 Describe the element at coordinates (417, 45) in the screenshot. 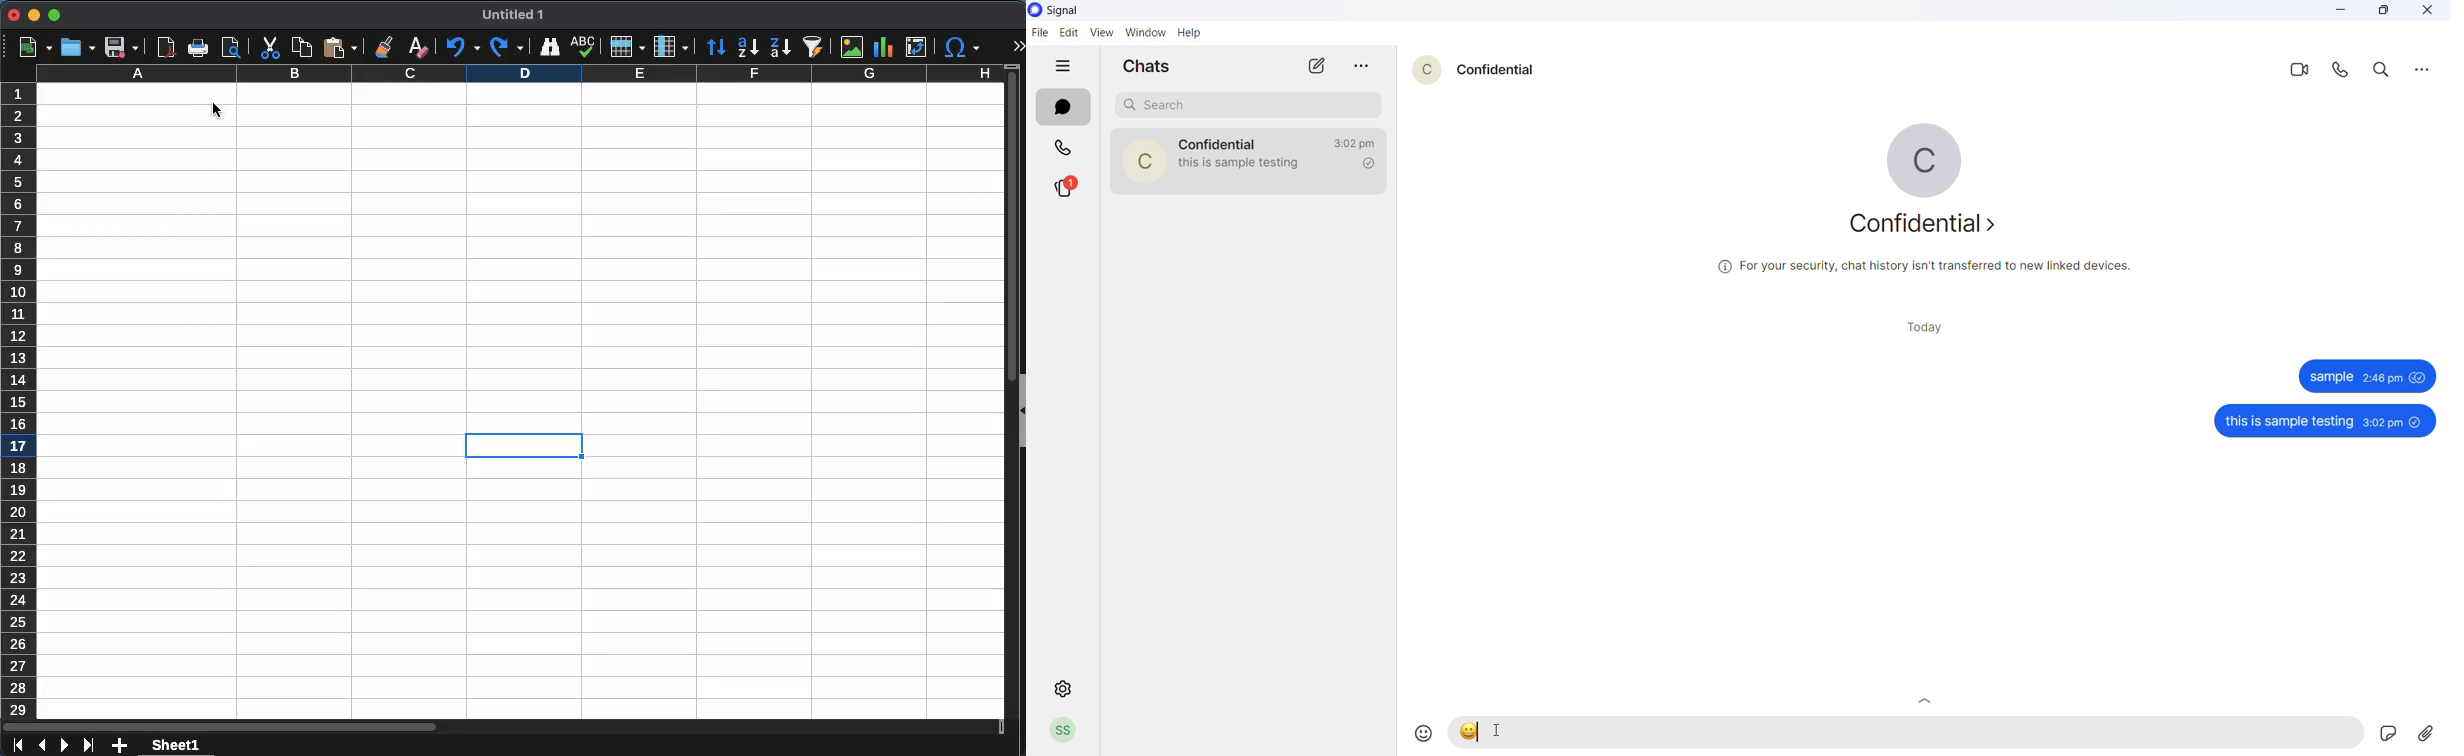

I see `clear formatting` at that location.